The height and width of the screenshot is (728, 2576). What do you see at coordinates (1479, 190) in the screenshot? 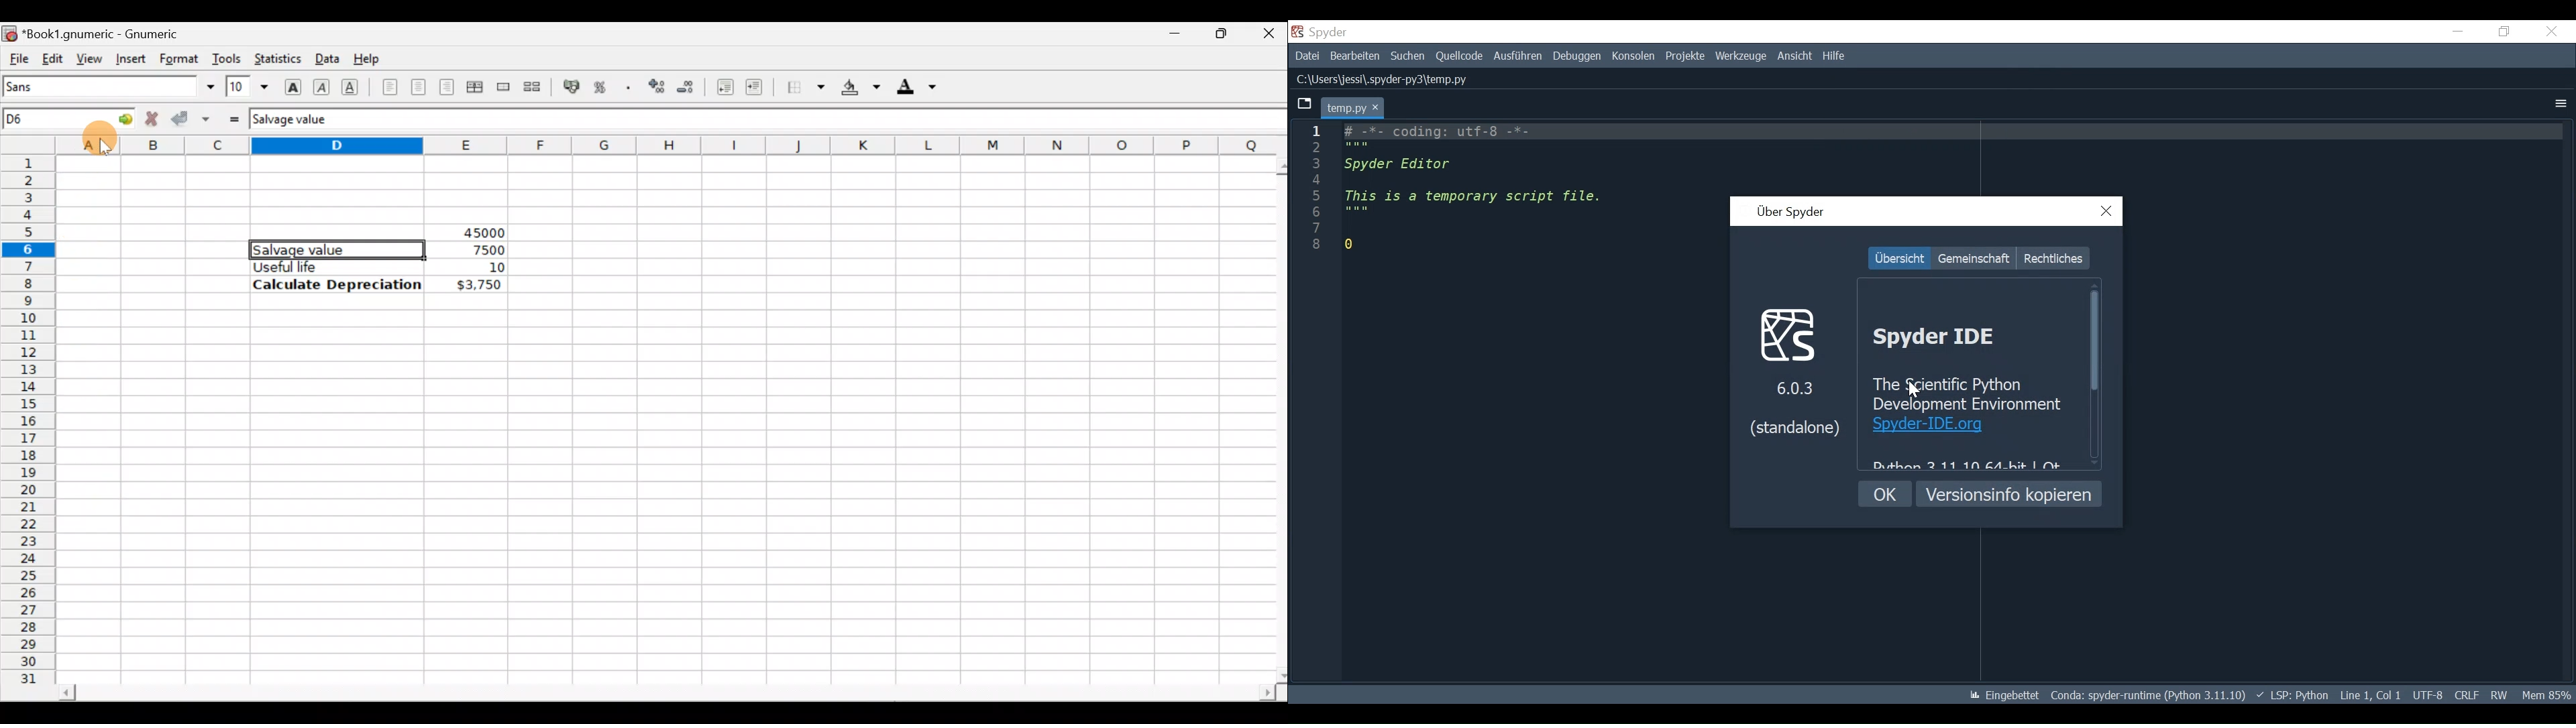
I see `fF -*- coding: utf-o -*-

Spyder Editor

This is a temporary script file.
0` at bounding box center [1479, 190].